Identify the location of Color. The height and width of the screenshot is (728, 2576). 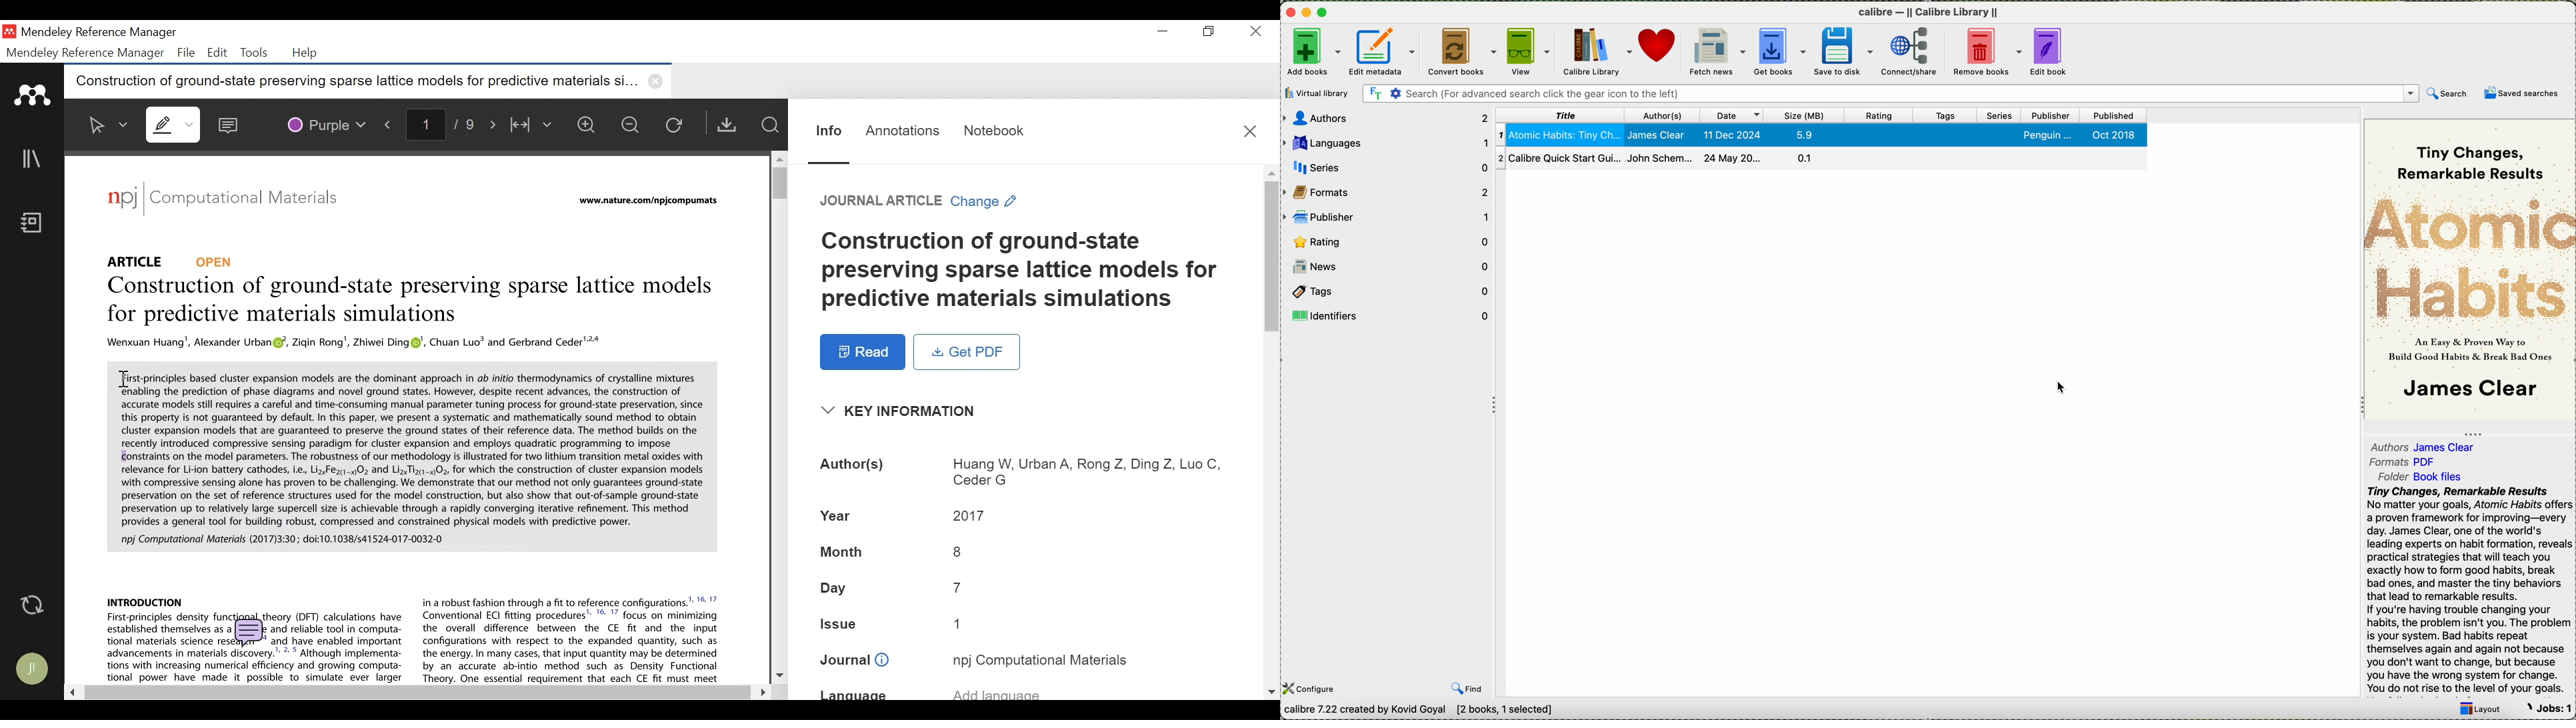
(325, 123).